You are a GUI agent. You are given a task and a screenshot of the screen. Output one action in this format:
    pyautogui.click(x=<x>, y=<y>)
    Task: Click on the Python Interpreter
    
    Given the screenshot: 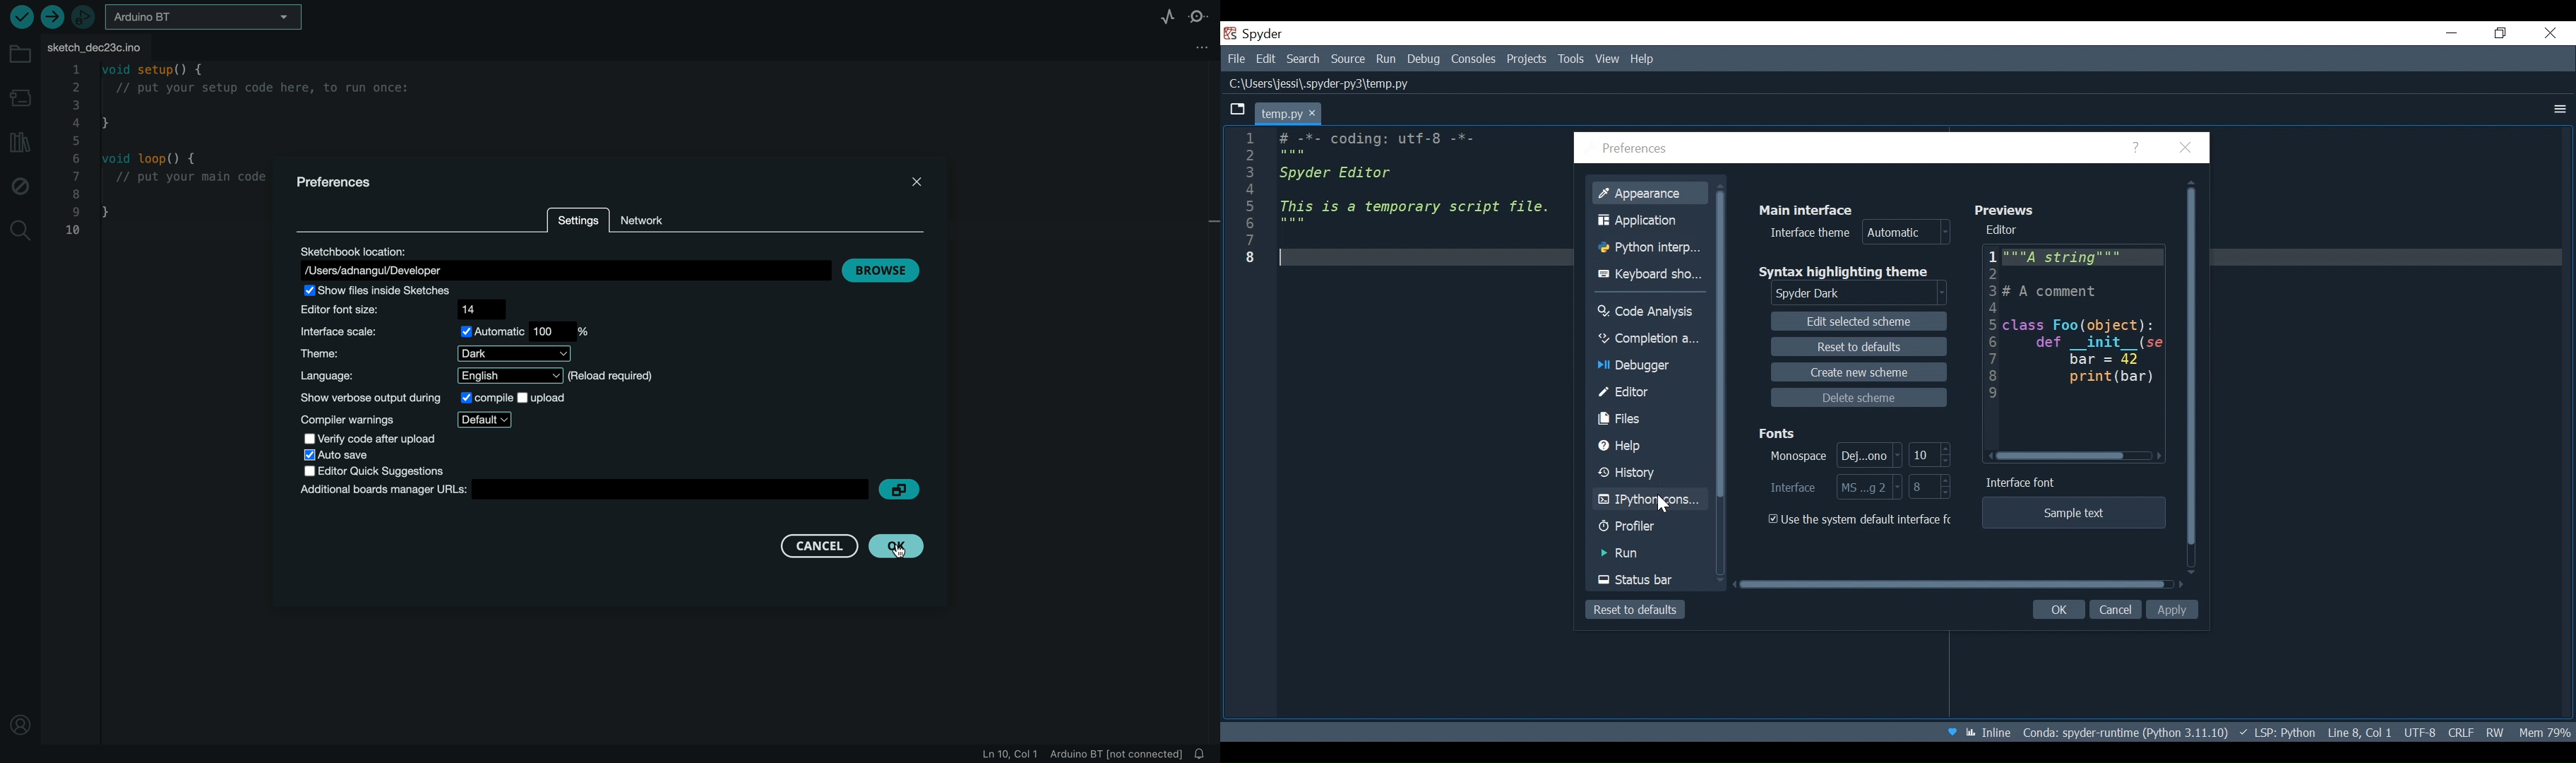 What is the action you would take?
    pyautogui.click(x=1647, y=249)
    